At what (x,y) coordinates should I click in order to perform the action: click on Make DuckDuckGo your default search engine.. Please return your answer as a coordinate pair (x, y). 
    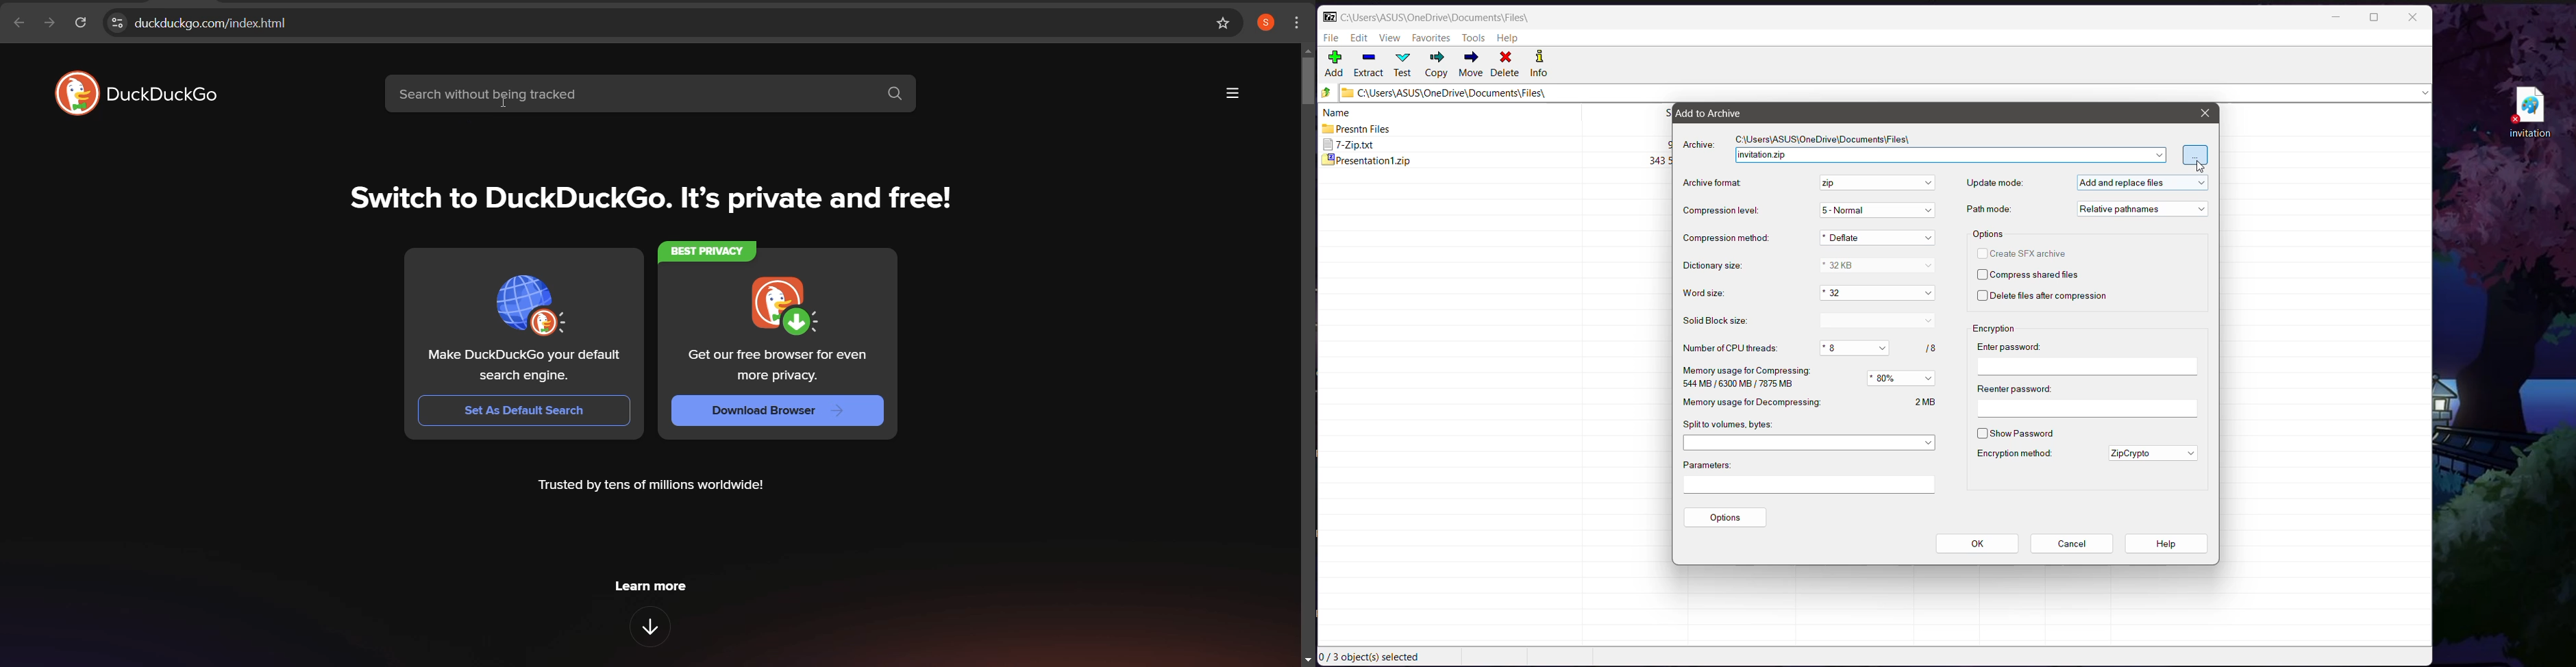
    Looking at the image, I should click on (528, 362).